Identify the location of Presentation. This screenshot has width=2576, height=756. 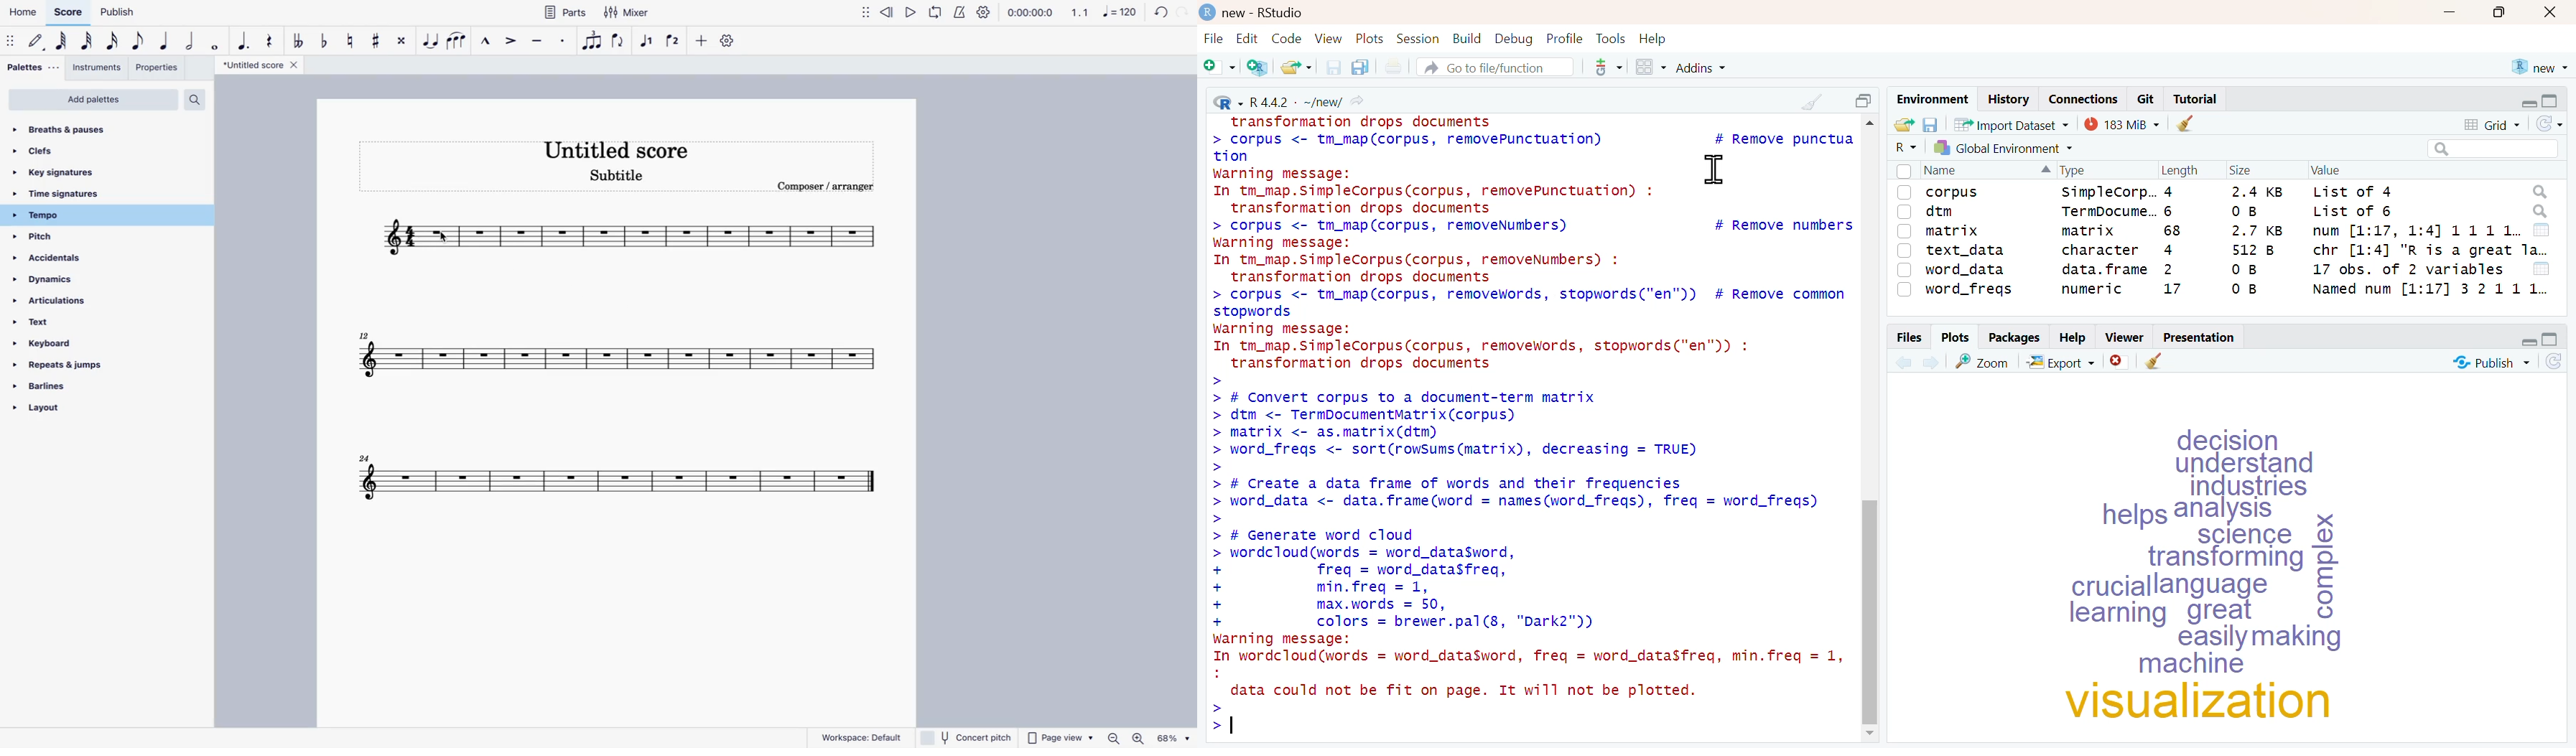
(2199, 337).